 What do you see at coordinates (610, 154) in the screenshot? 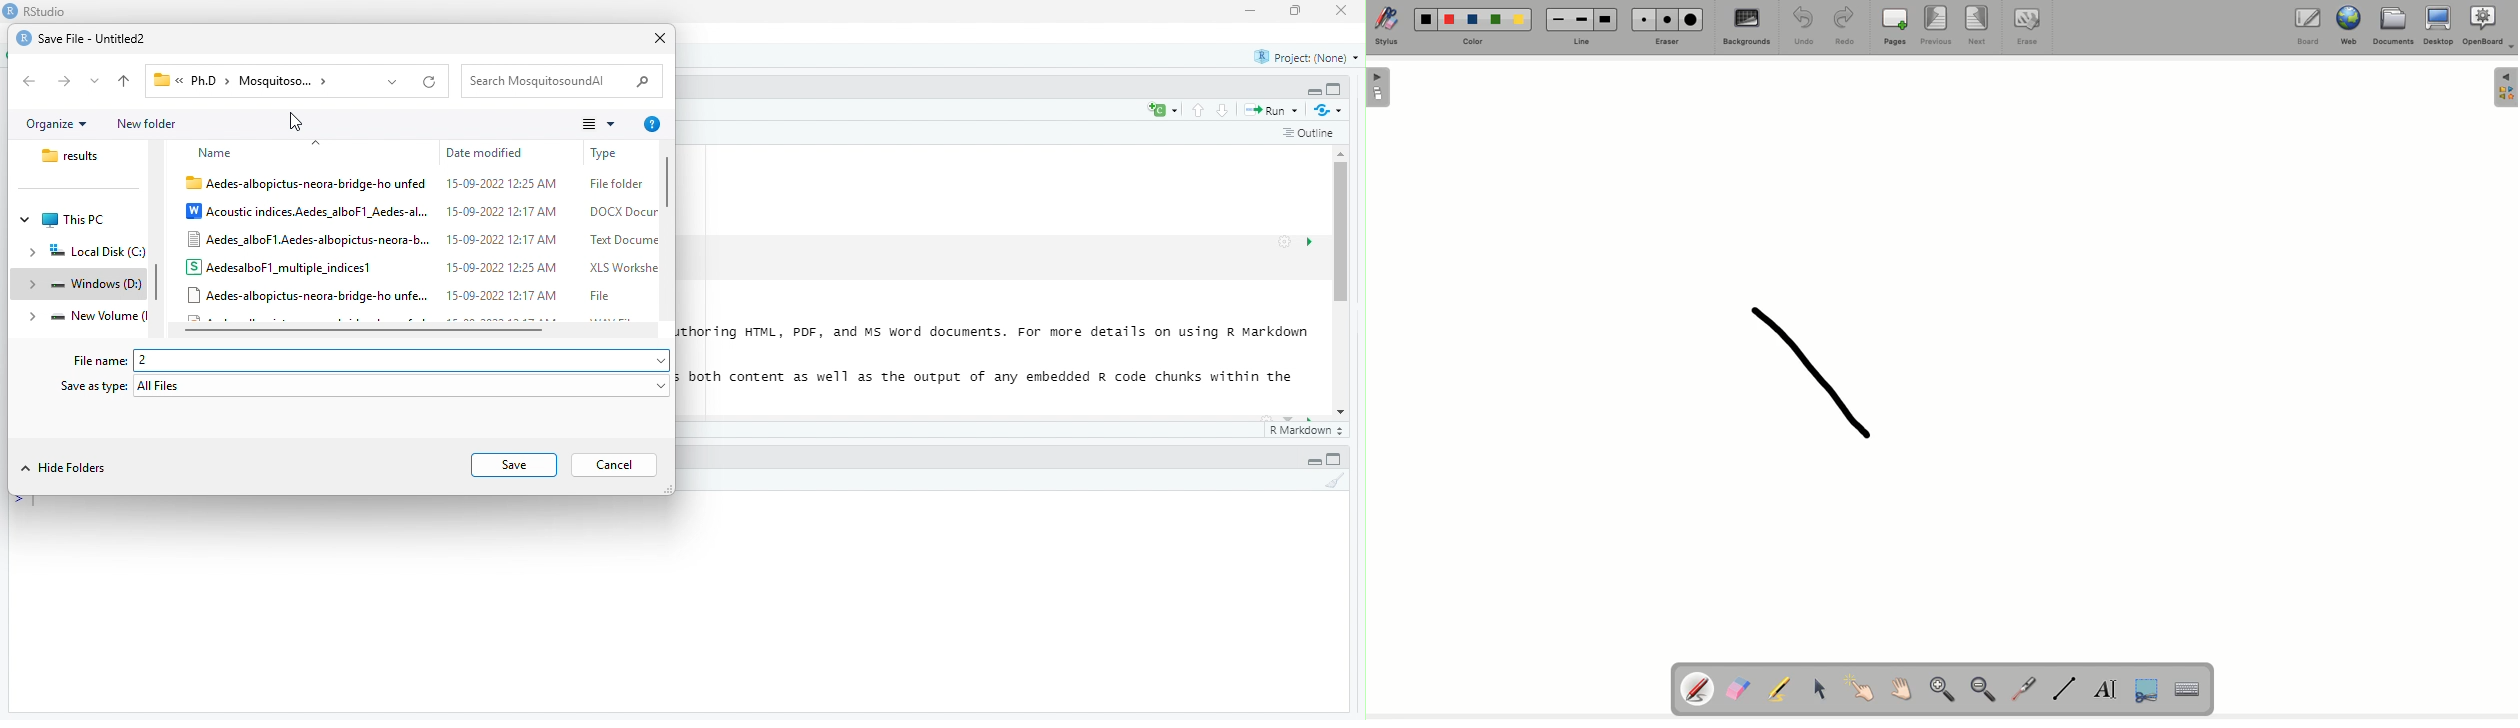
I see `Type` at bounding box center [610, 154].